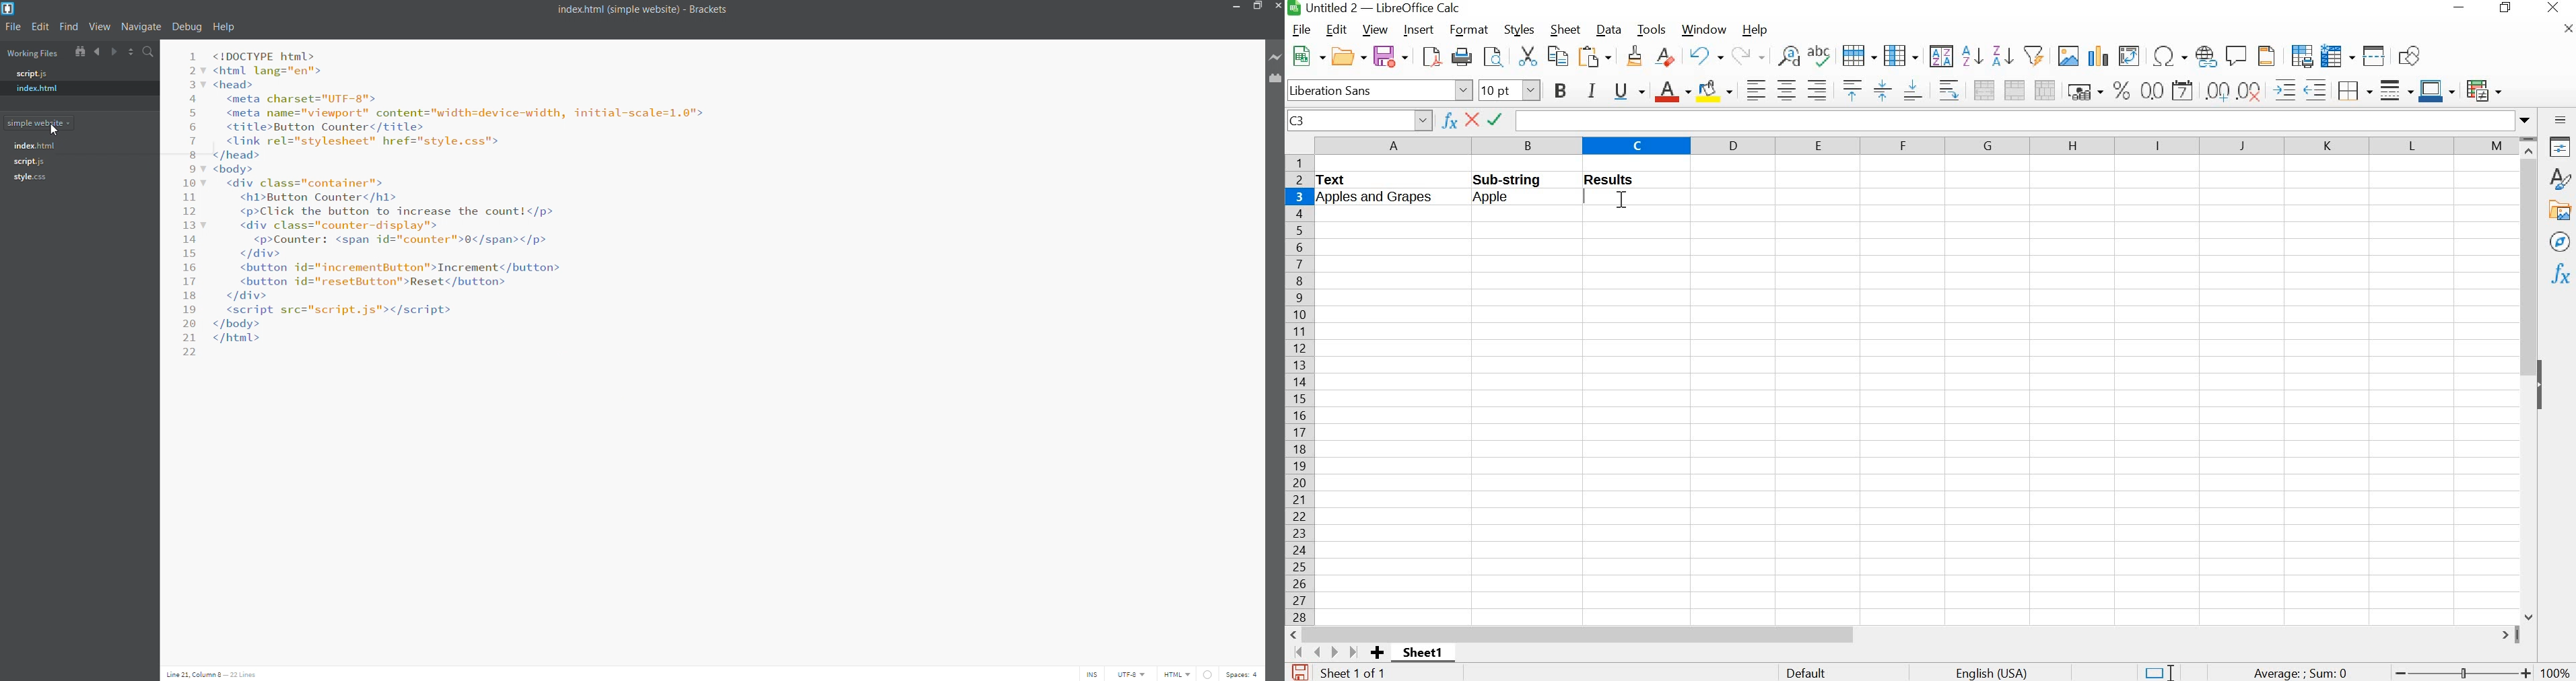 The image size is (2576, 700). Describe the element at coordinates (1972, 56) in the screenshot. I see `sort ascending` at that location.